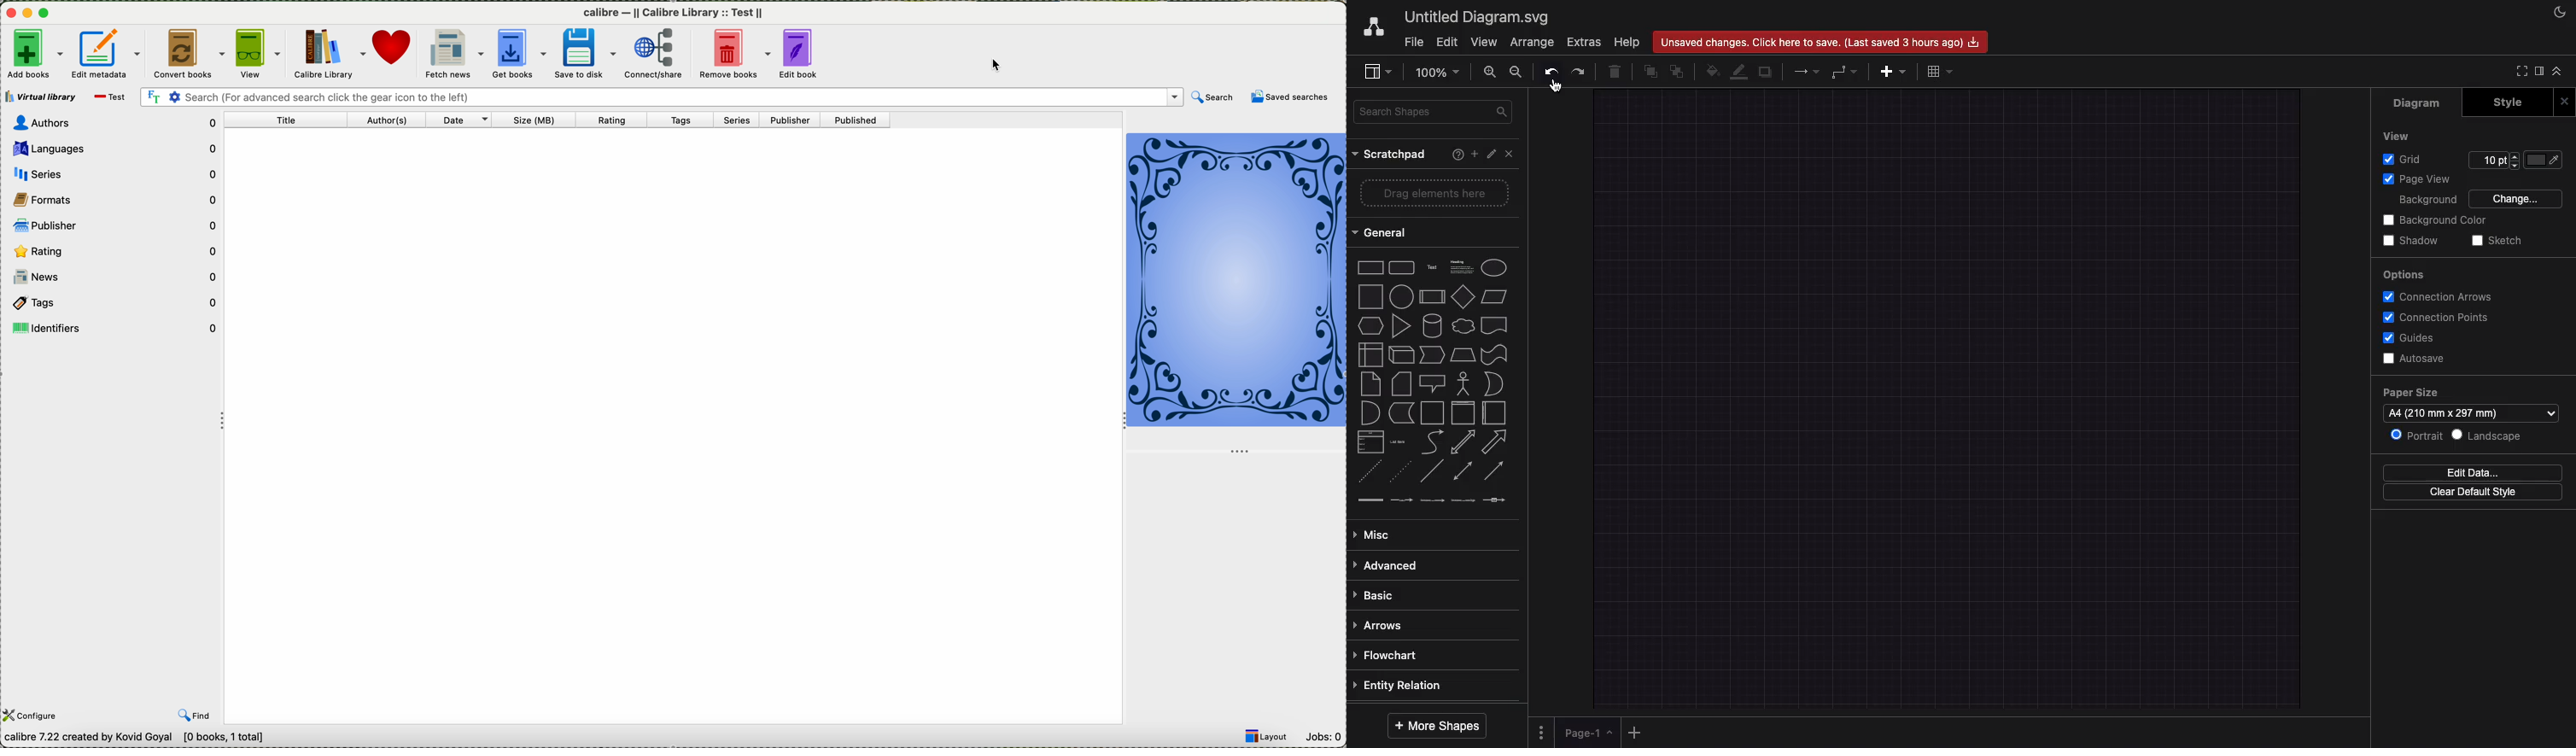 The image size is (2576, 756). What do you see at coordinates (2472, 394) in the screenshot?
I see `Paper size` at bounding box center [2472, 394].